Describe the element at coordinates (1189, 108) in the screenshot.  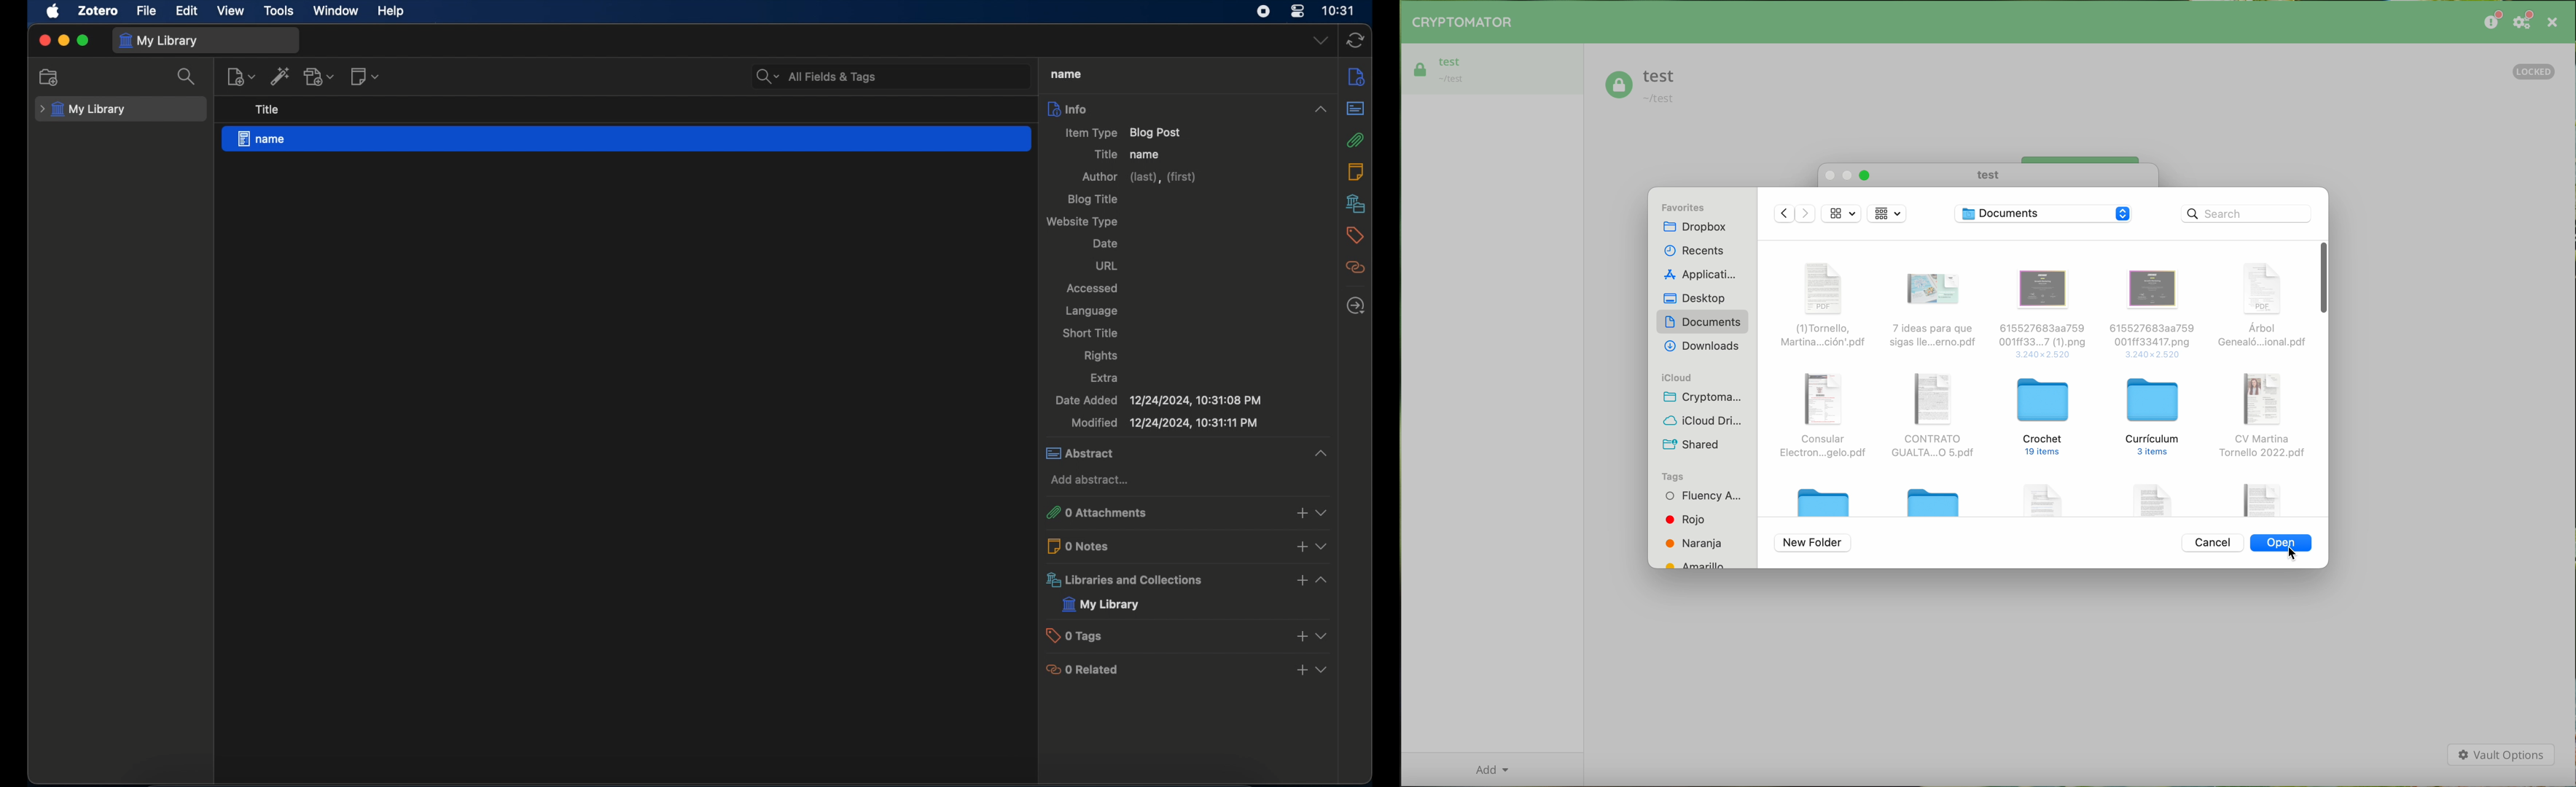
I see `info` at that location.